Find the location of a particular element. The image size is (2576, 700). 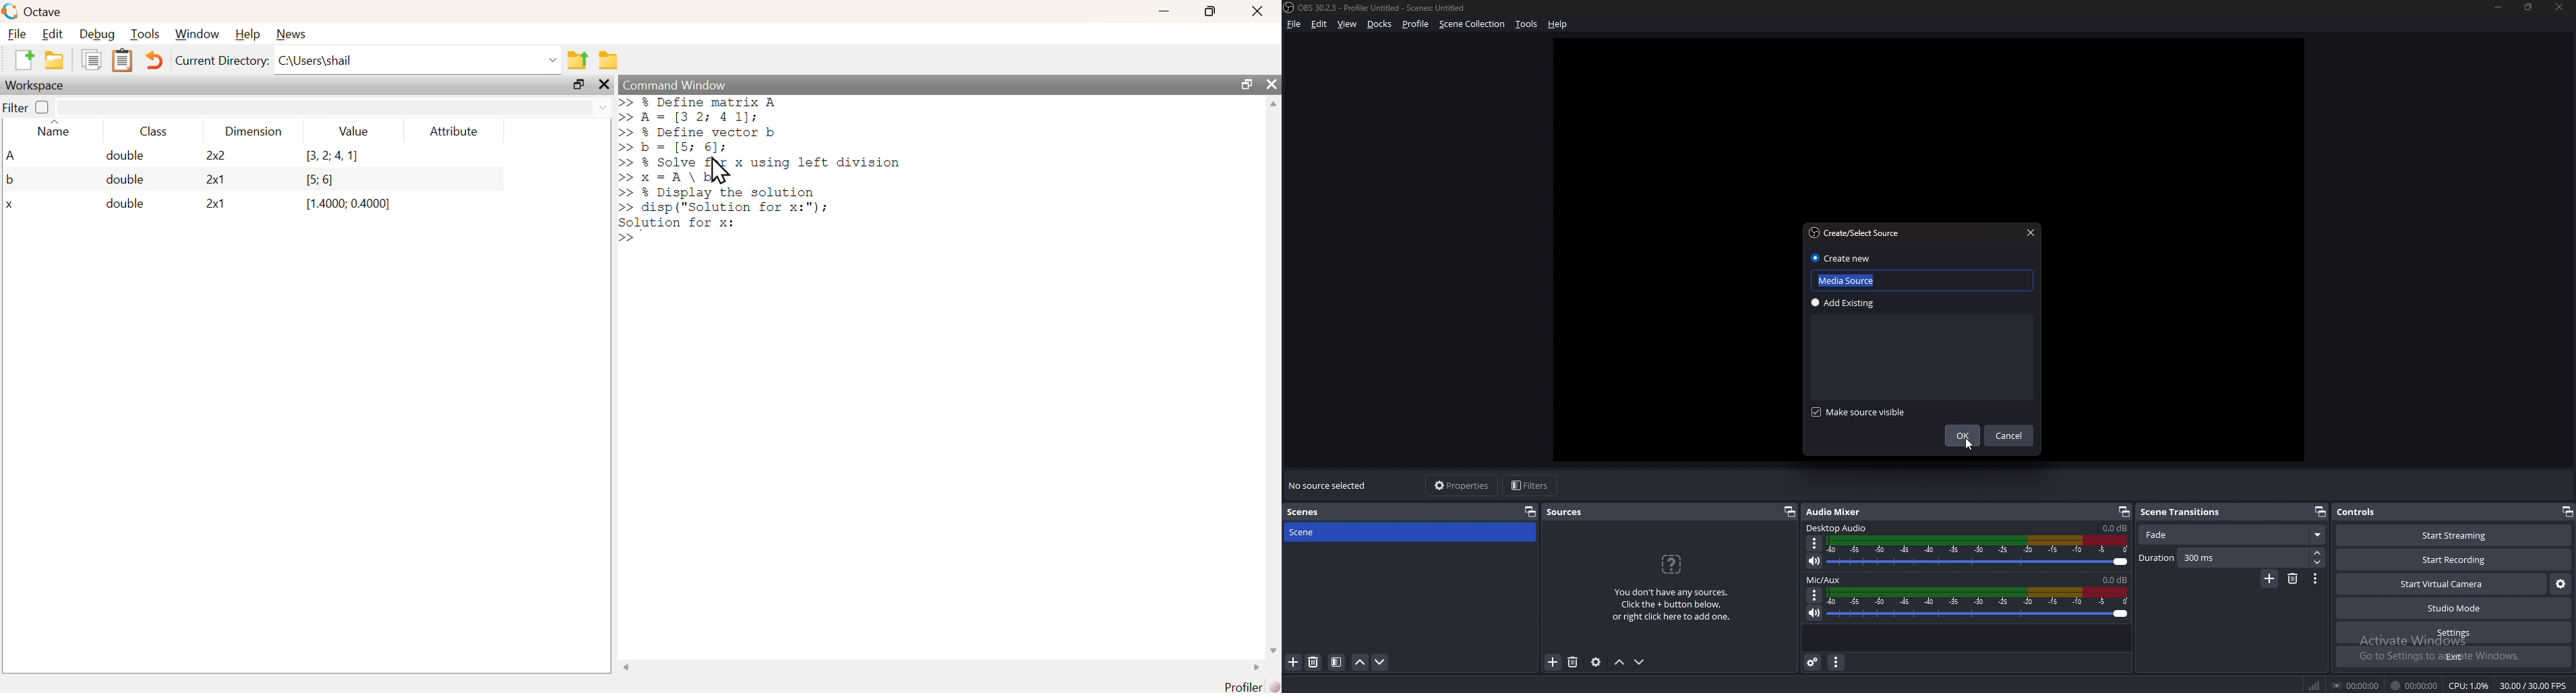

Delete sources is located at coordinates (1574, 662).